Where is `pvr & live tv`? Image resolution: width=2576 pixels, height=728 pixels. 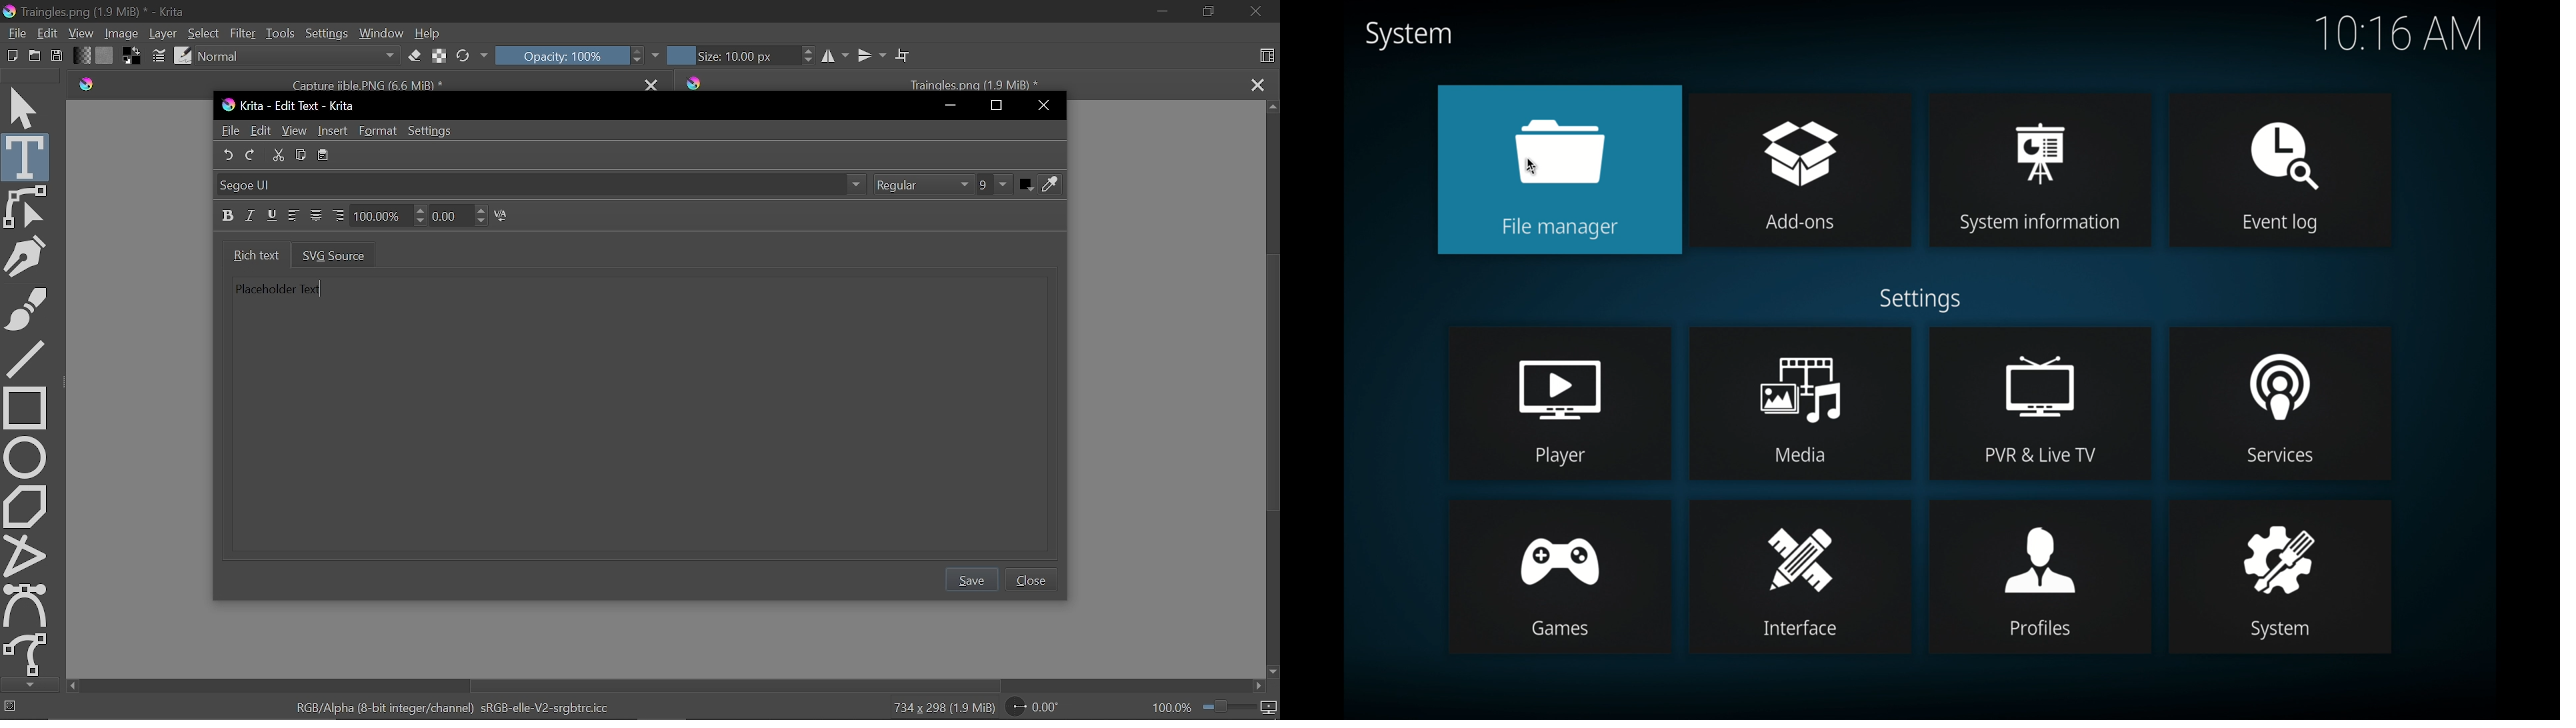
pvr & live tv is located at coordinates (2040, 403).